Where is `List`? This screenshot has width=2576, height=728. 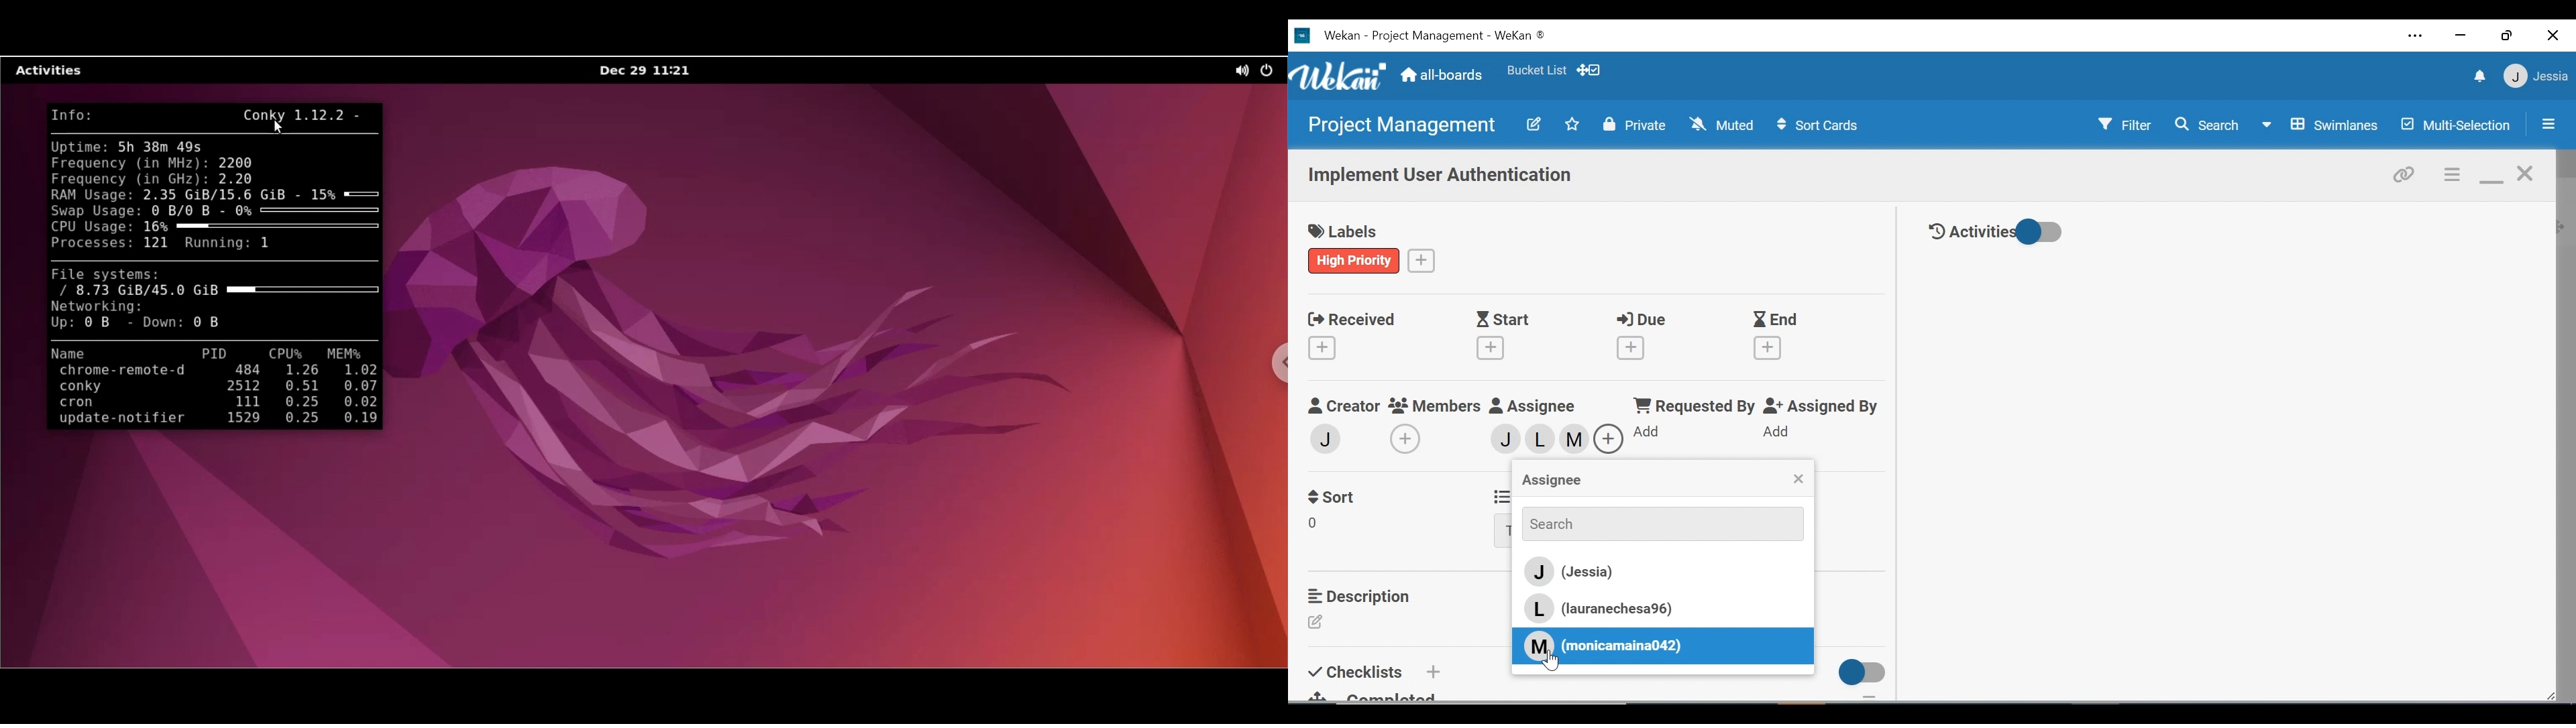
List is located at coordinates (1499, 495).